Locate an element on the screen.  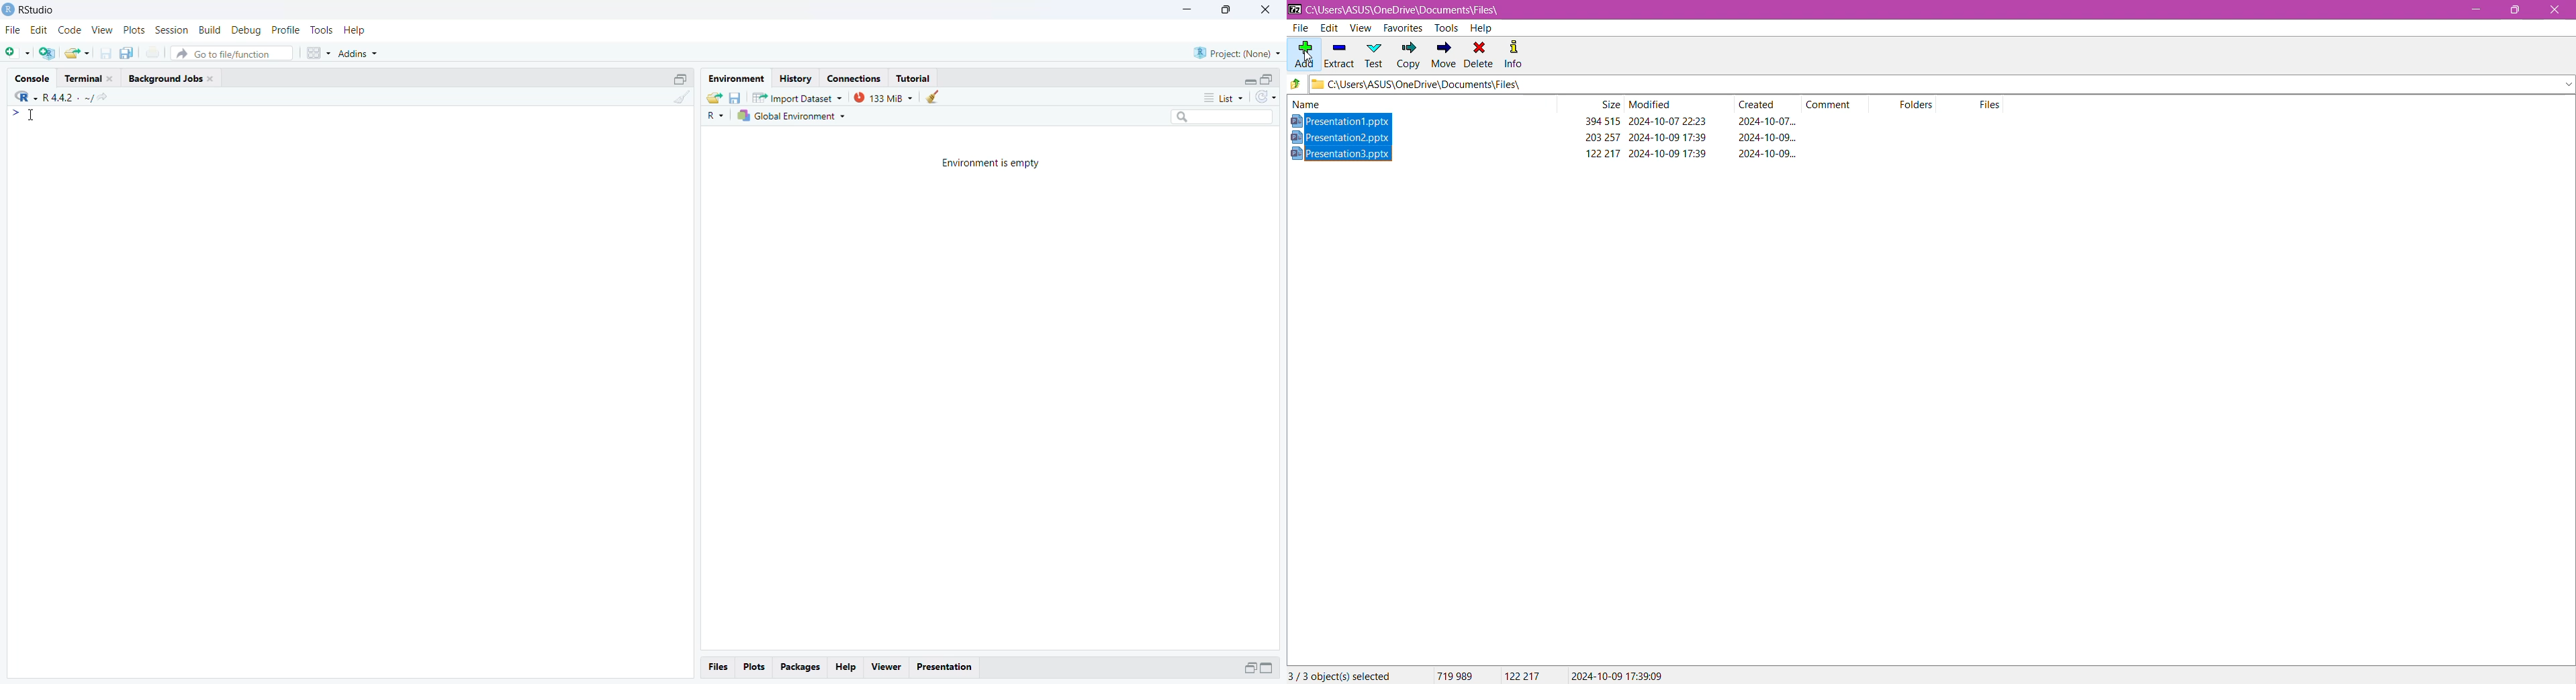
Console is located at coordinates (32, 77).